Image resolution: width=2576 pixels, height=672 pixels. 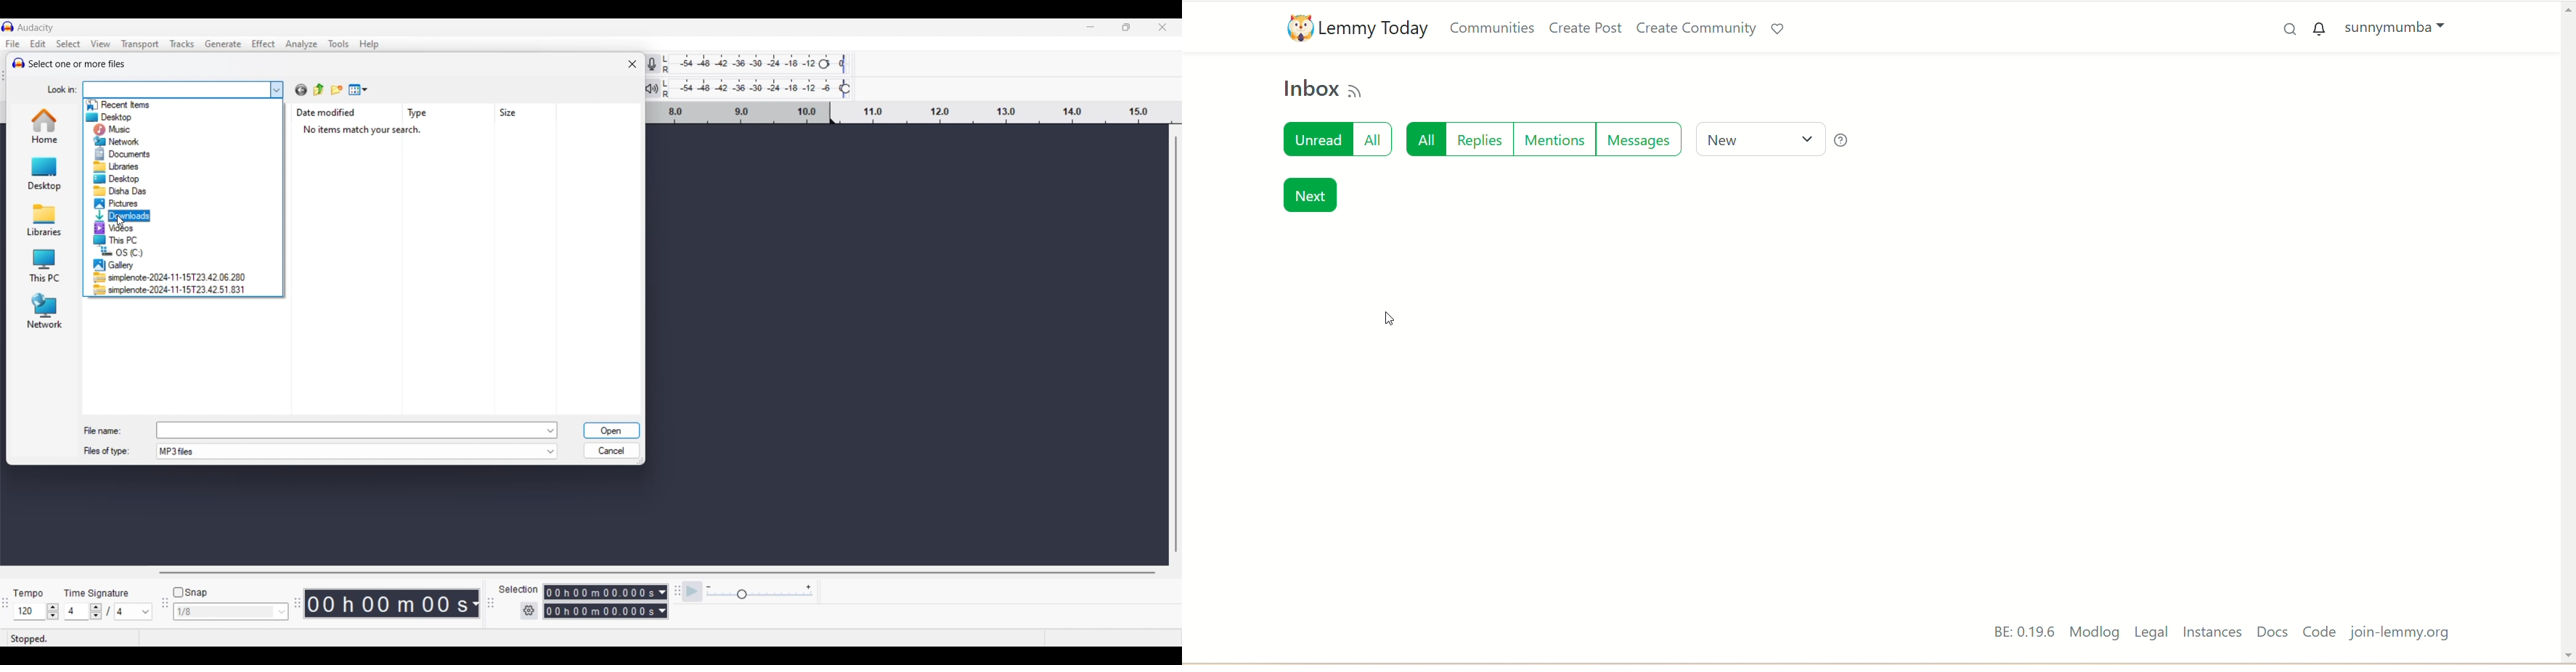 I want to click on Desktop folder, so click(x=43, y=173).